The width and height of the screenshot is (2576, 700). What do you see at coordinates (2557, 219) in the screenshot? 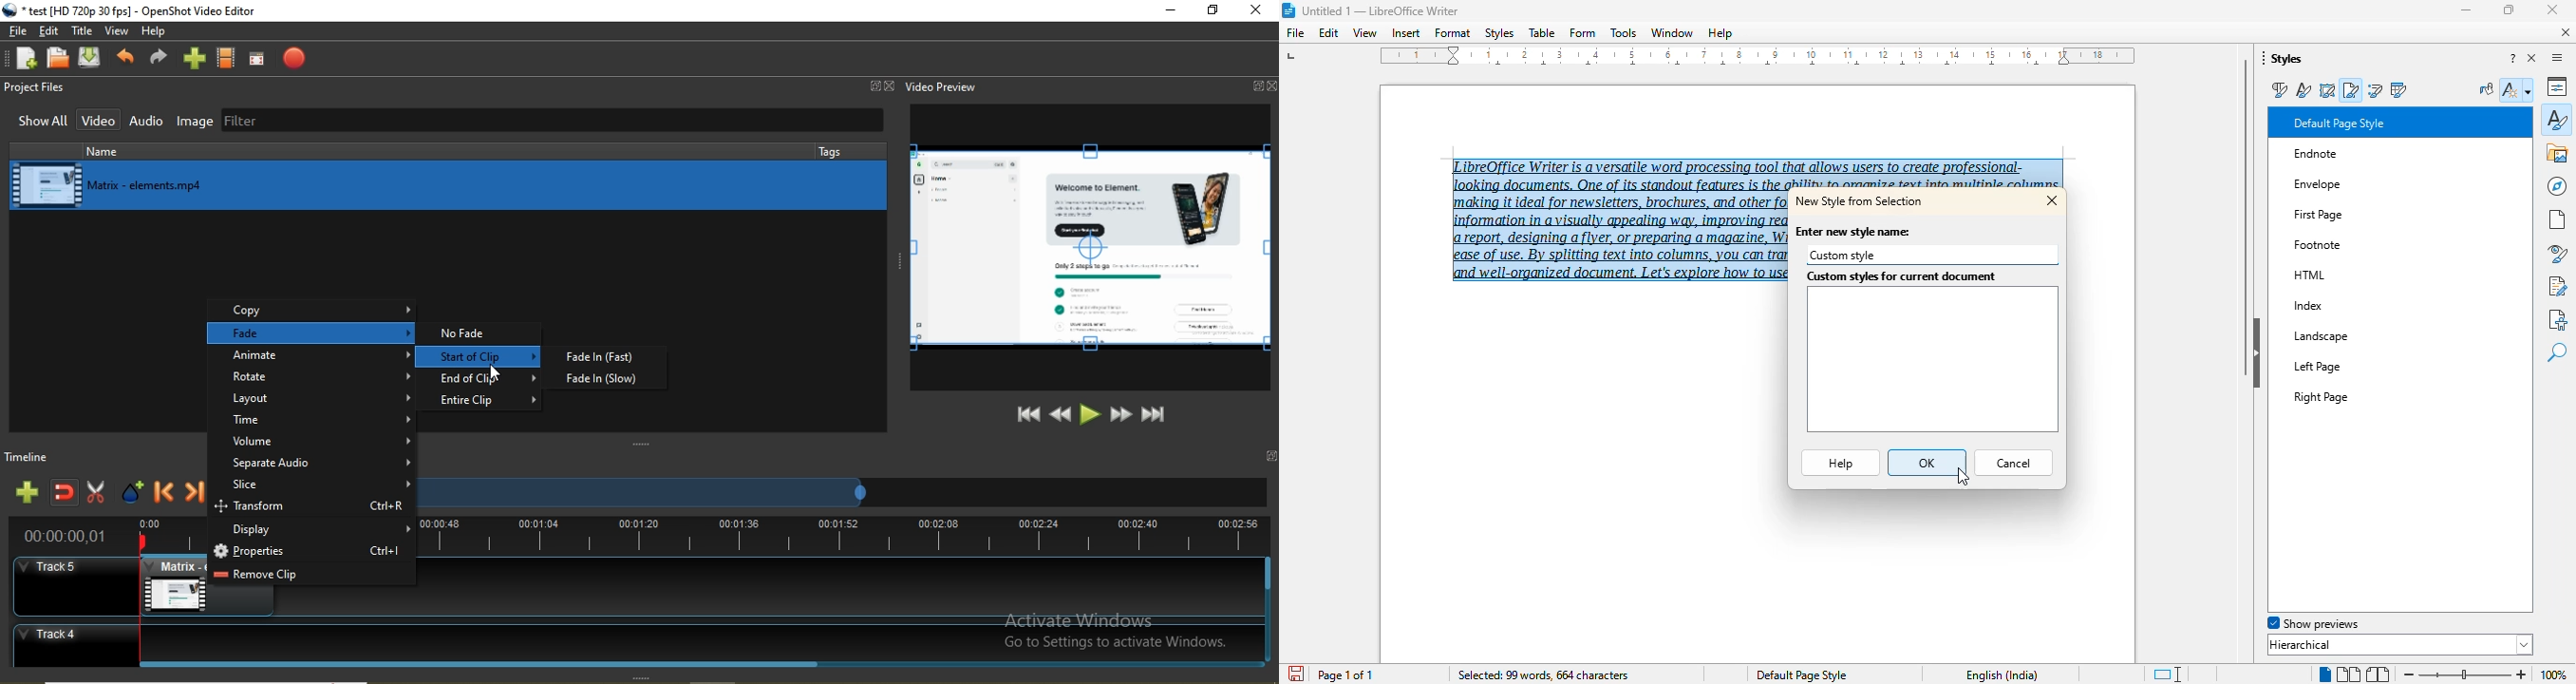
I see `page` at bounding box center [2557, 219].